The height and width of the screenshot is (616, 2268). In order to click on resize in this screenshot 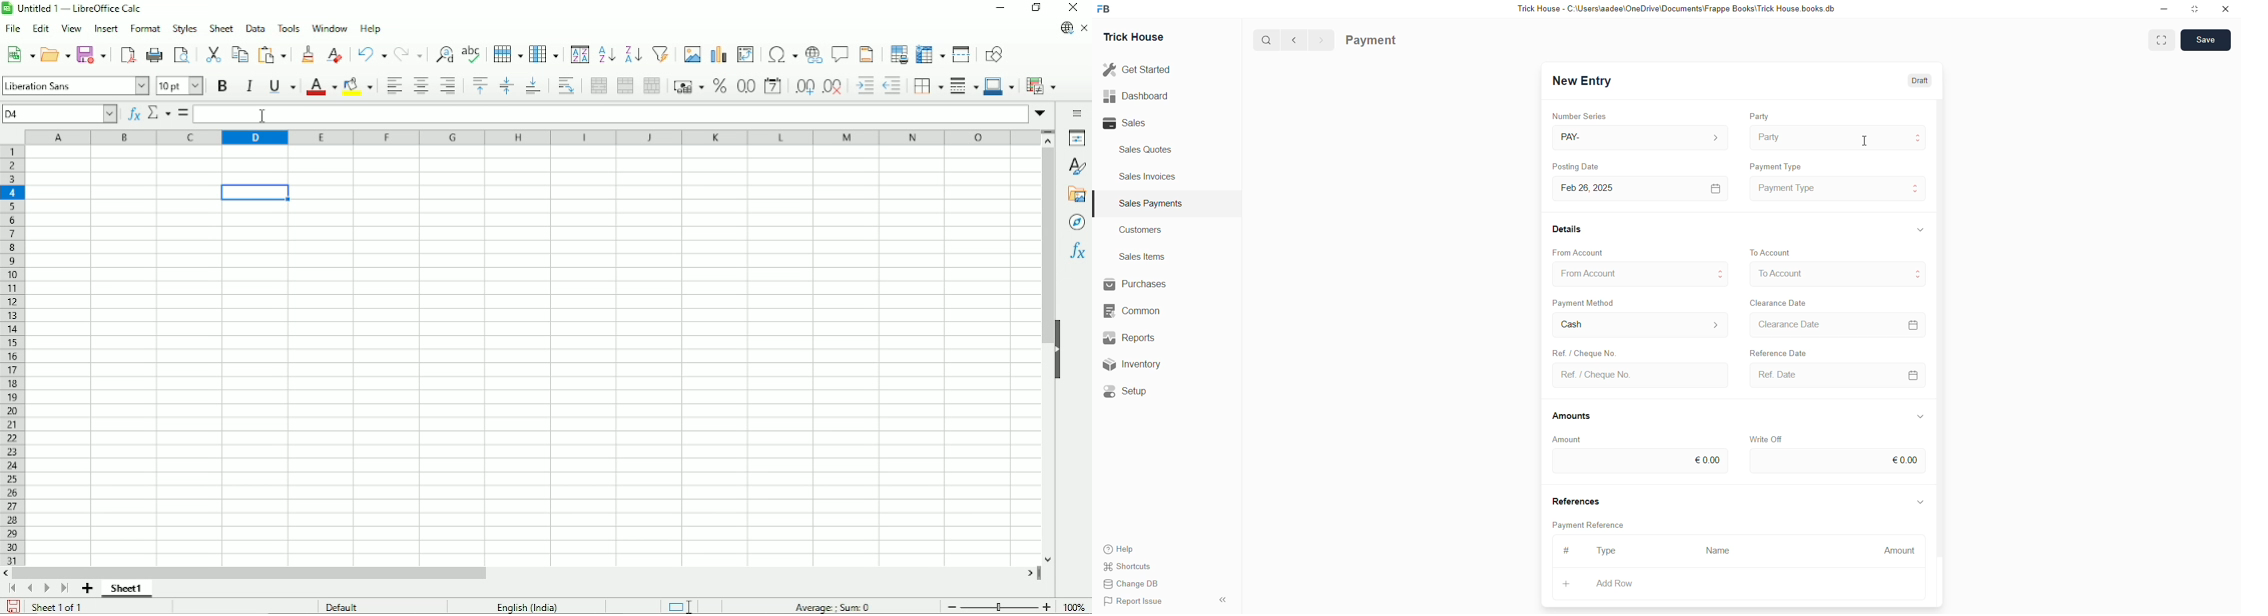, I will do `click(2196, 9)`.